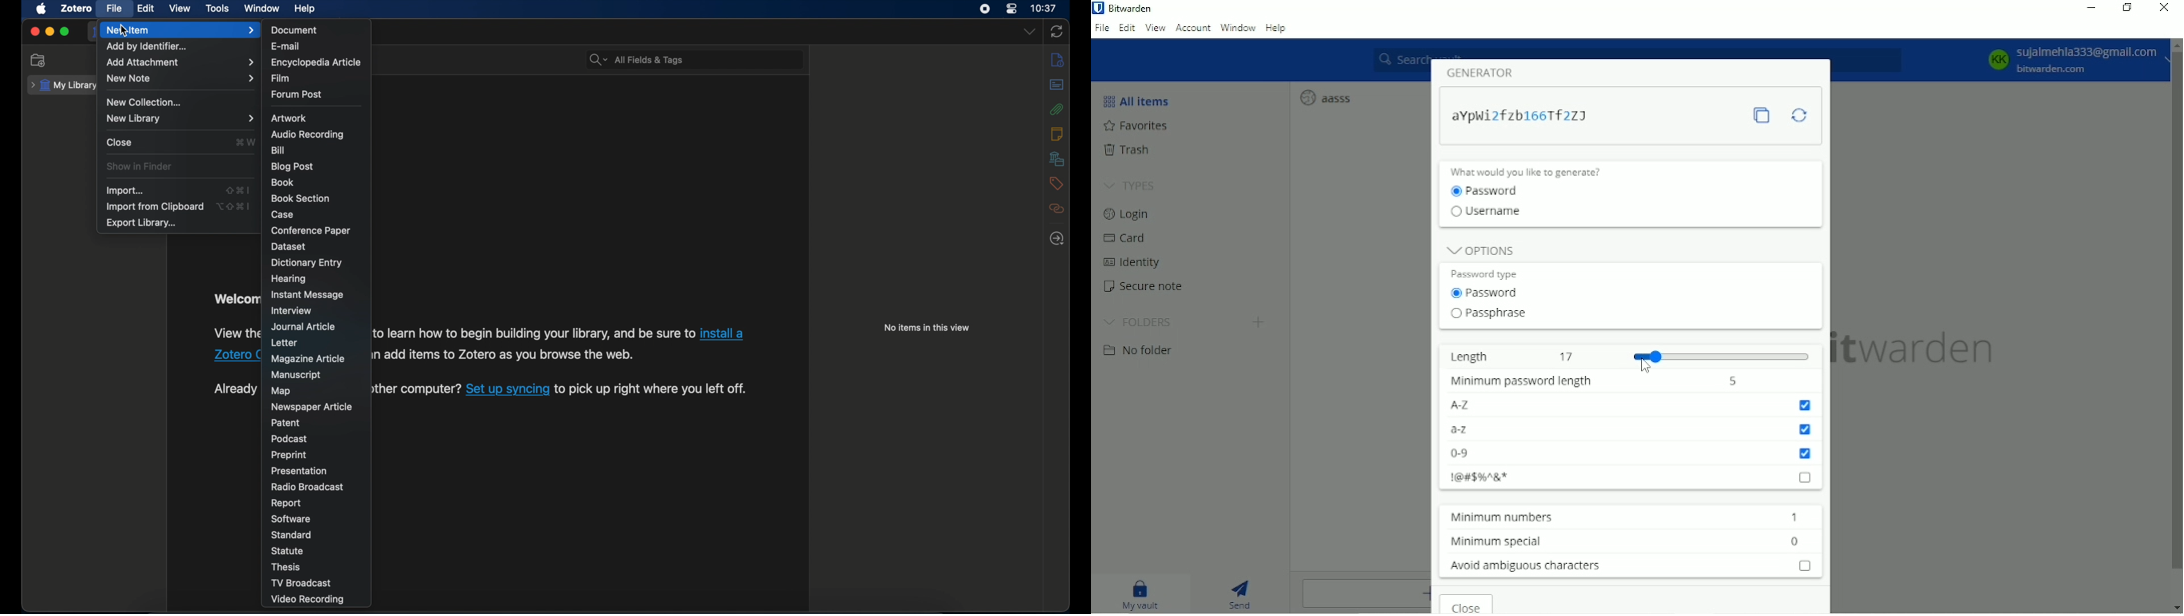  I want to click on window, so click(262, 8).